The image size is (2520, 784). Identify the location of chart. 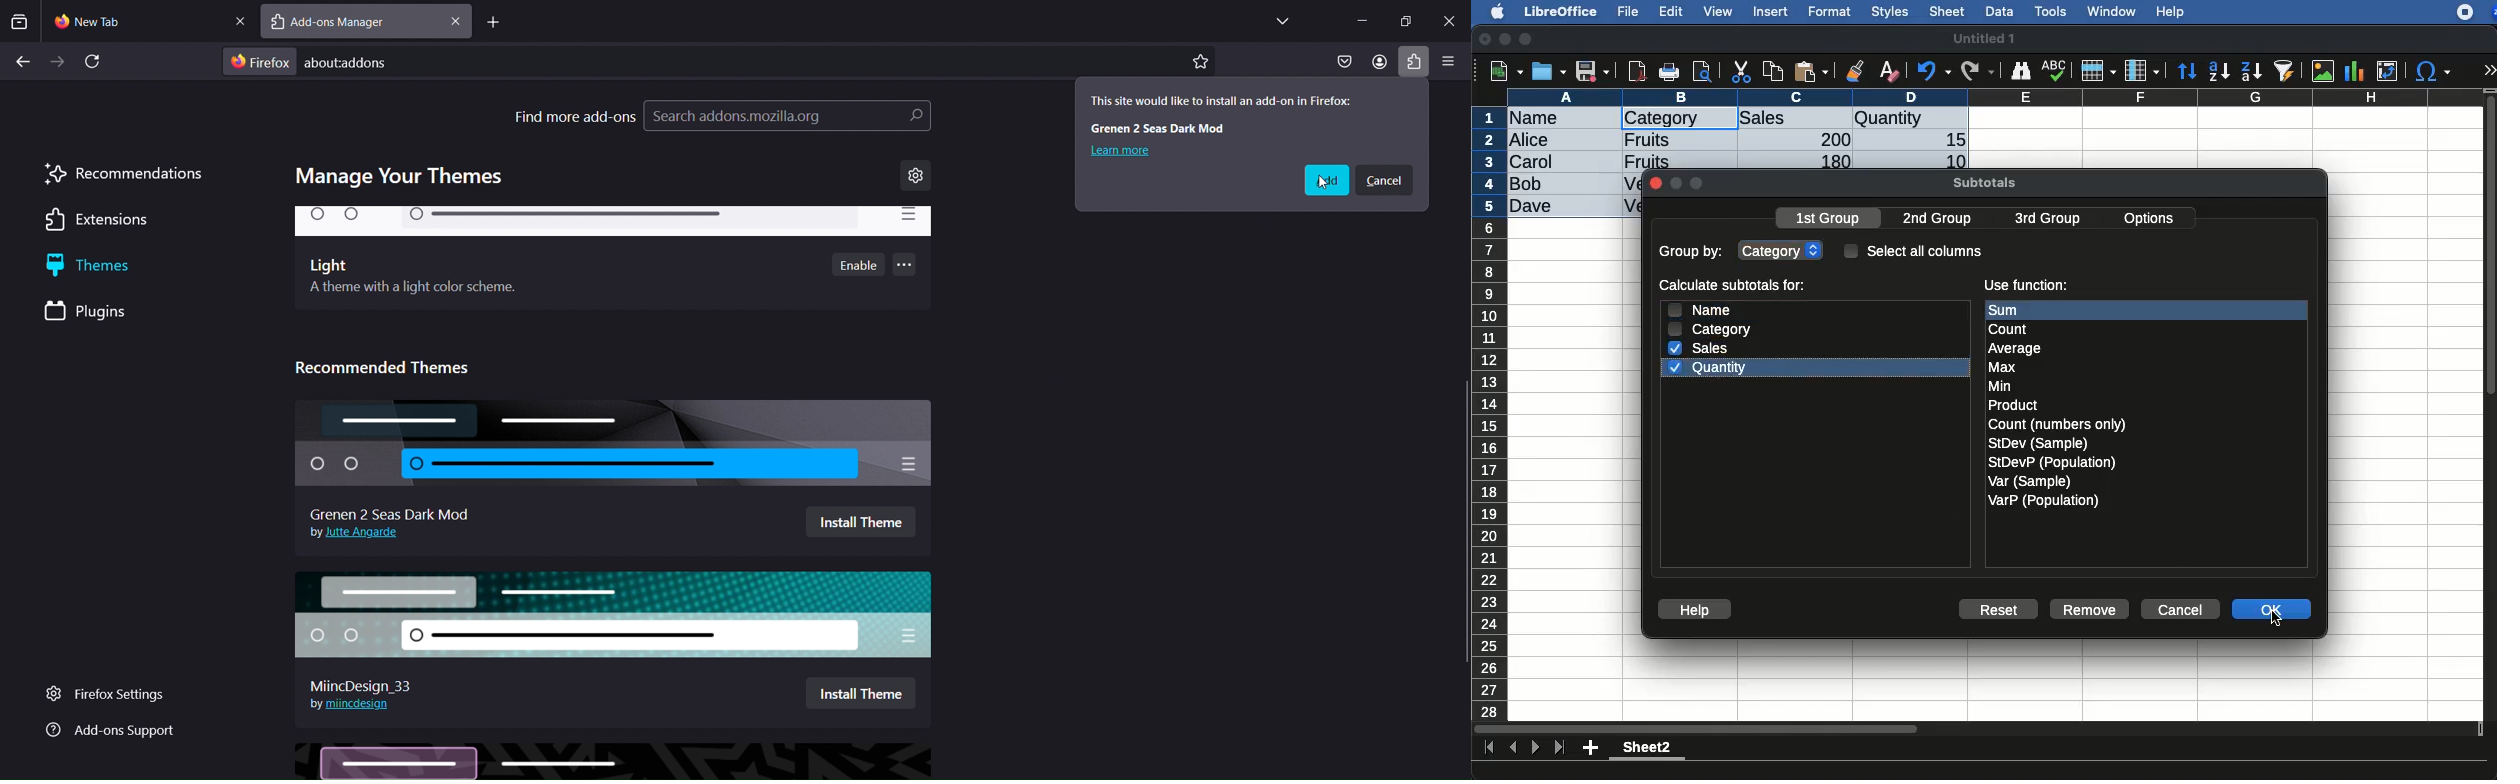
(2355, 71).